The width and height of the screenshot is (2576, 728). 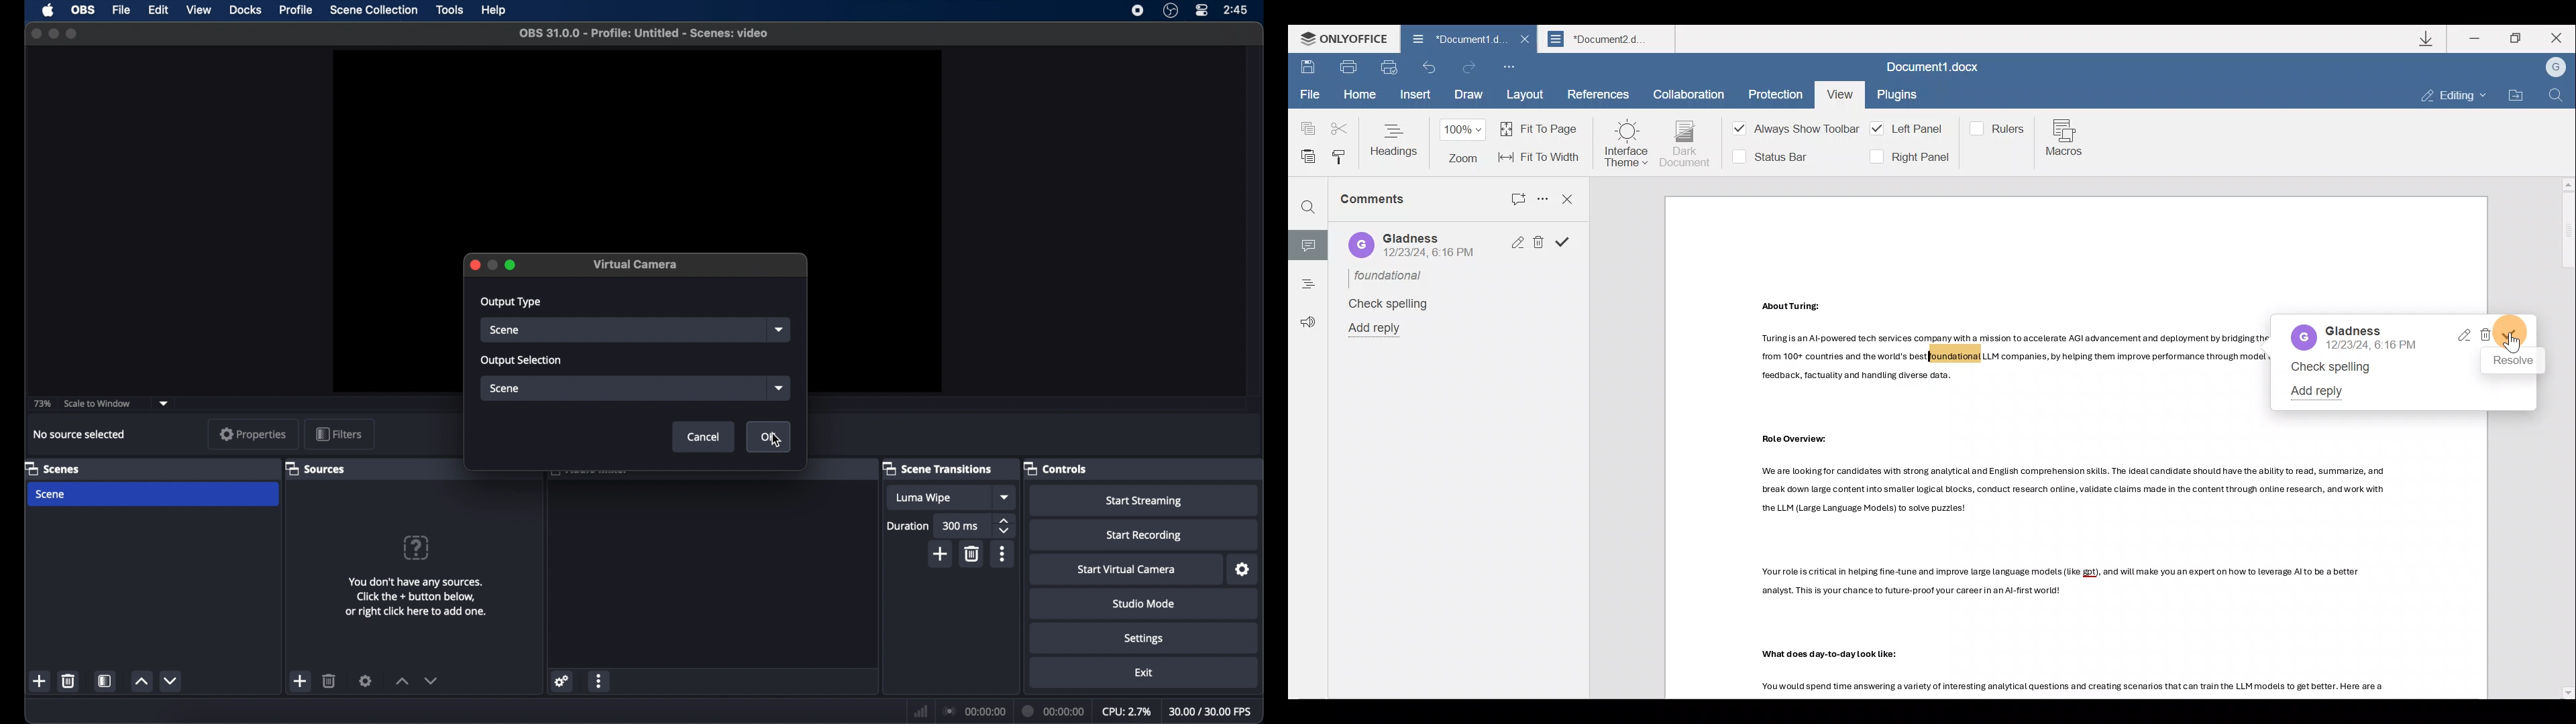 I want to click on settings, so click(x=366, y=680).